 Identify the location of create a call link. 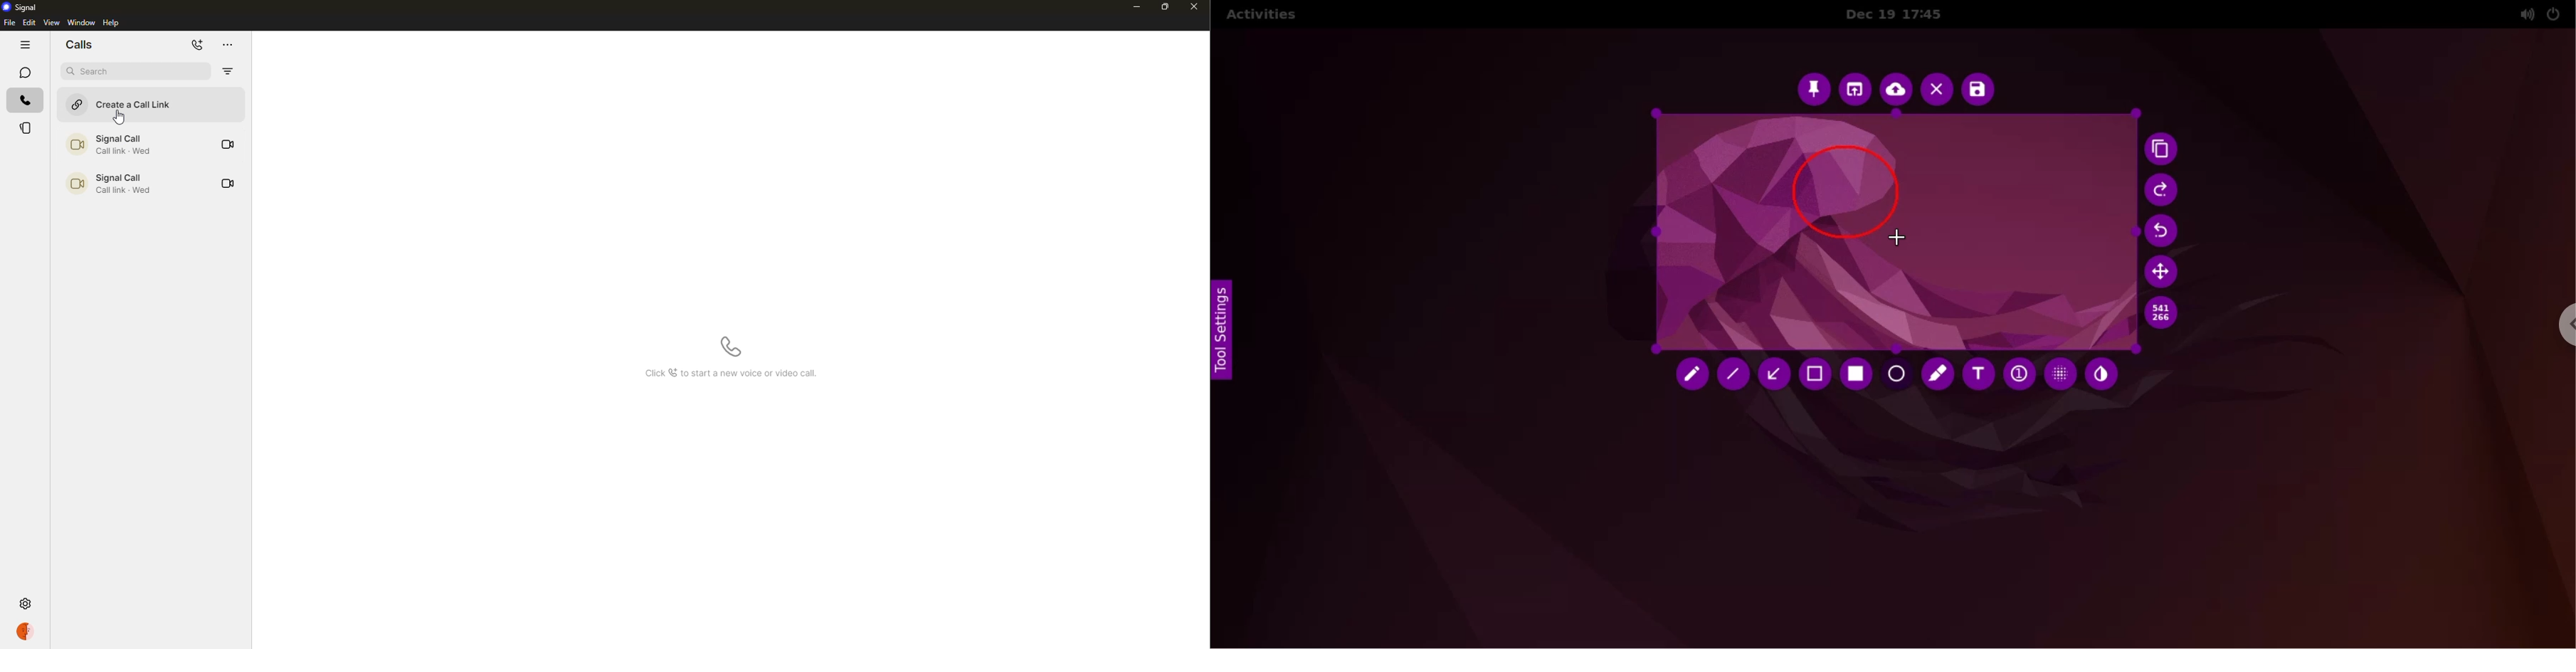
(152, 102).